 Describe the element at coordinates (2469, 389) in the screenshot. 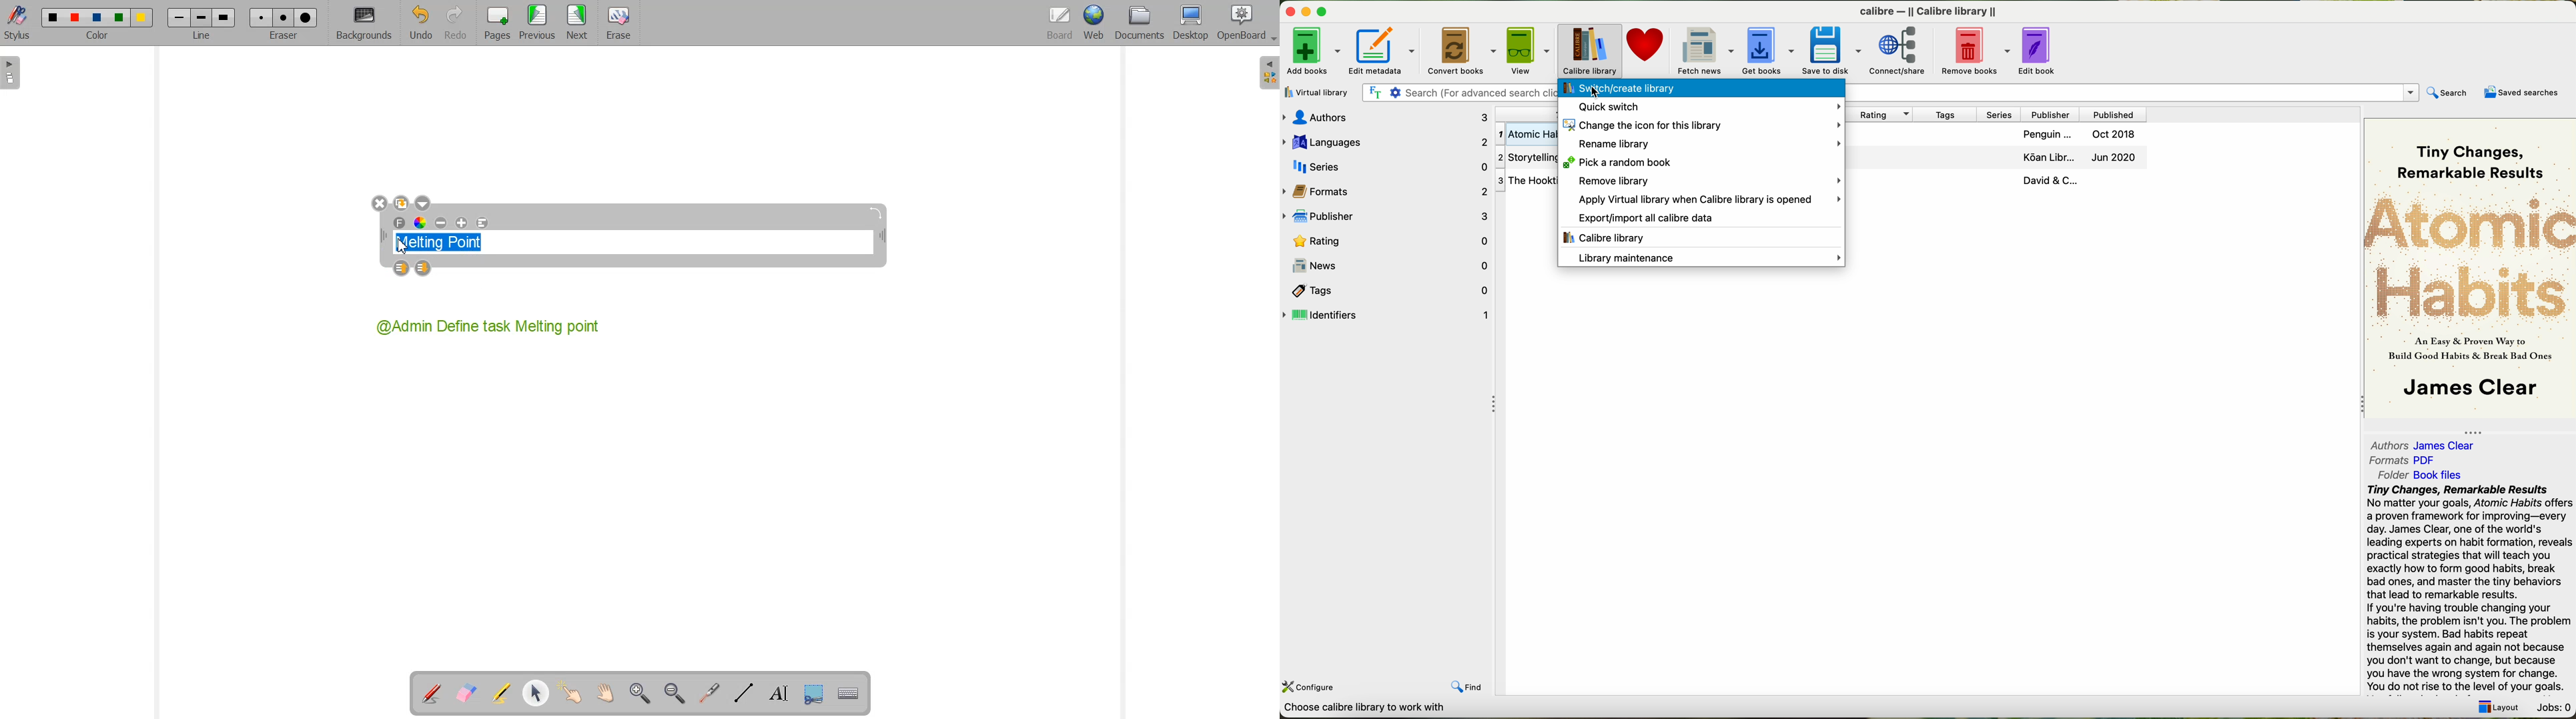

I see `James Clear` at that location.